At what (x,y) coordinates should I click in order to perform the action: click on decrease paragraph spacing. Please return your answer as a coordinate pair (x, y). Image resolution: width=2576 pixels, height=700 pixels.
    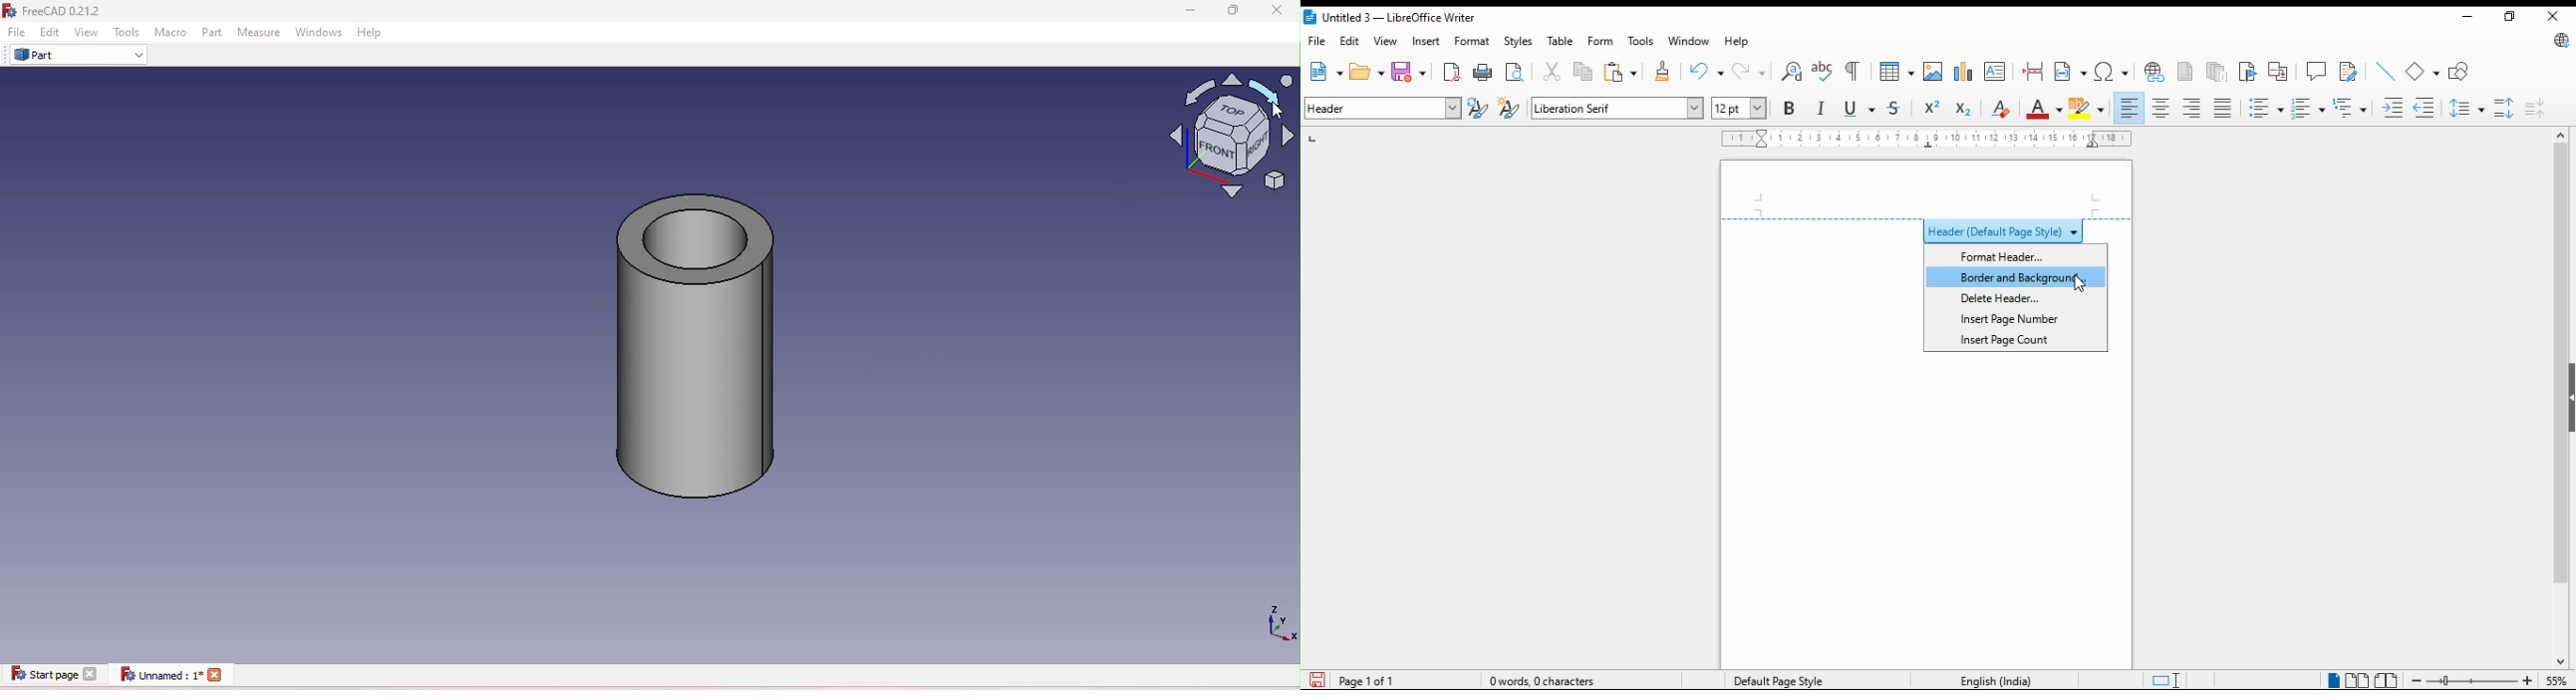
    Looking at the image, I should click on (2535, 108).